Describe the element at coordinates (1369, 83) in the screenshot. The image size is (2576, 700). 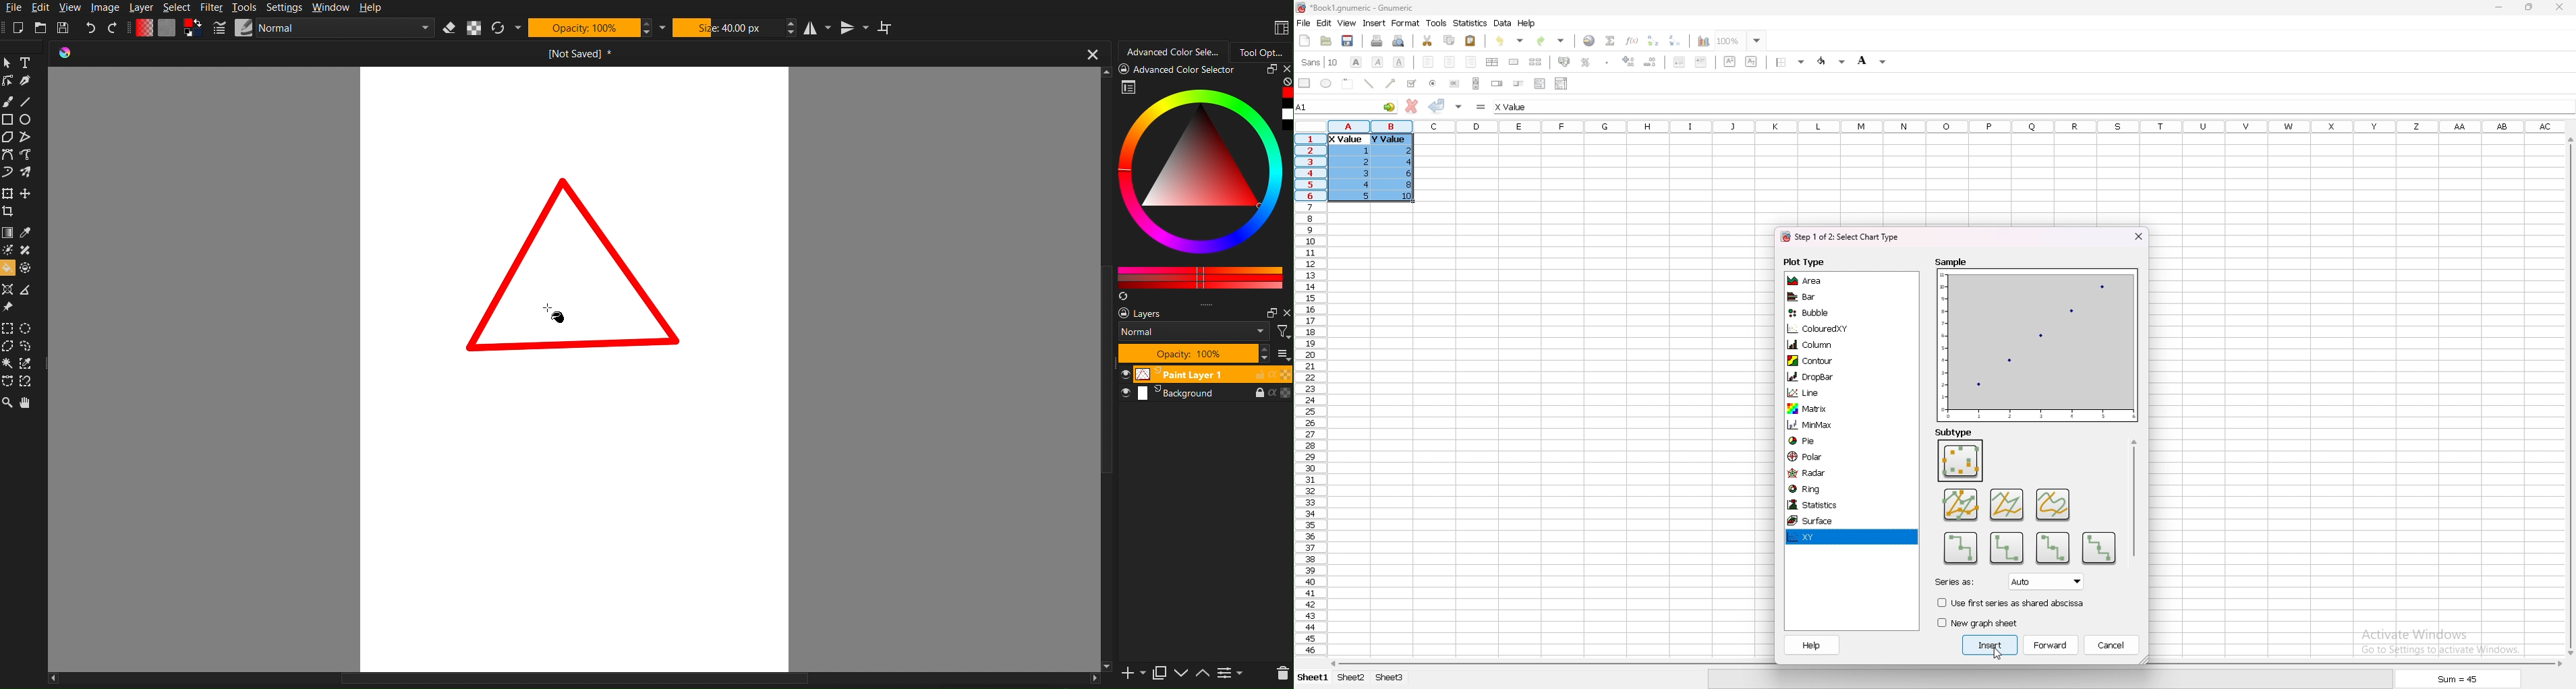
I see `line` at that location.